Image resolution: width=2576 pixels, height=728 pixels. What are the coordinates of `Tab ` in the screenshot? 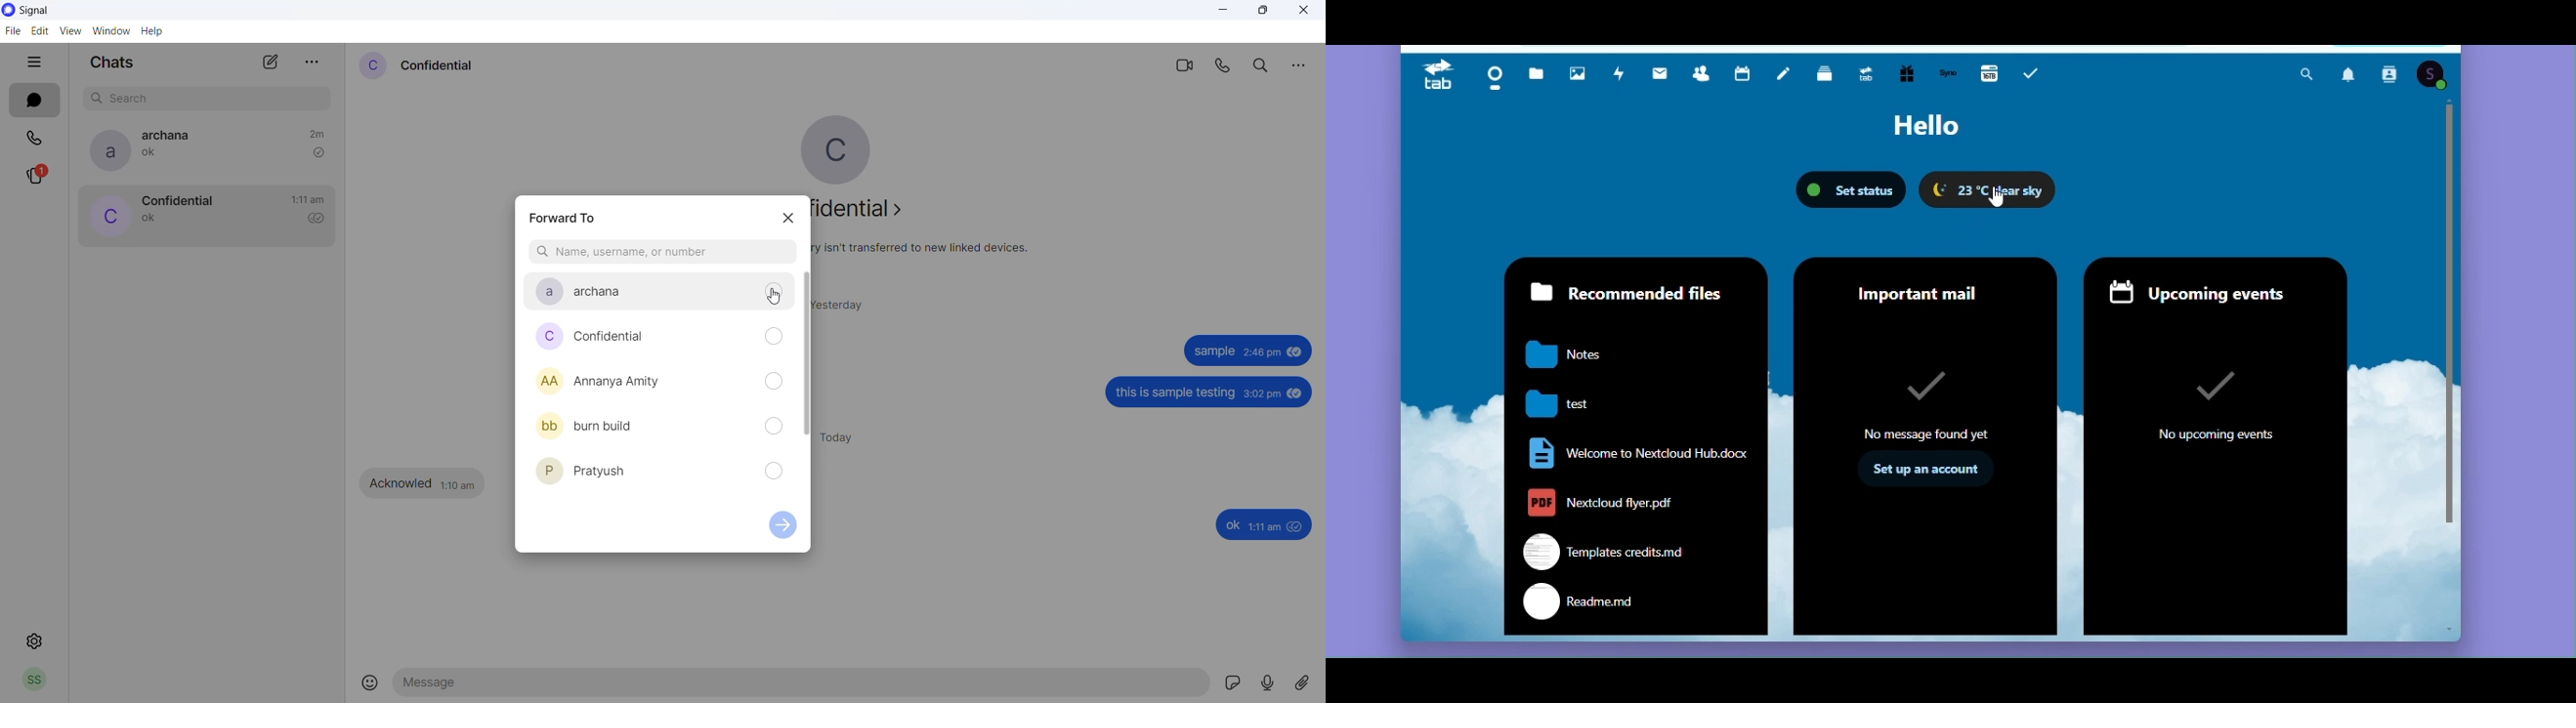 It's located at (1432, 77).